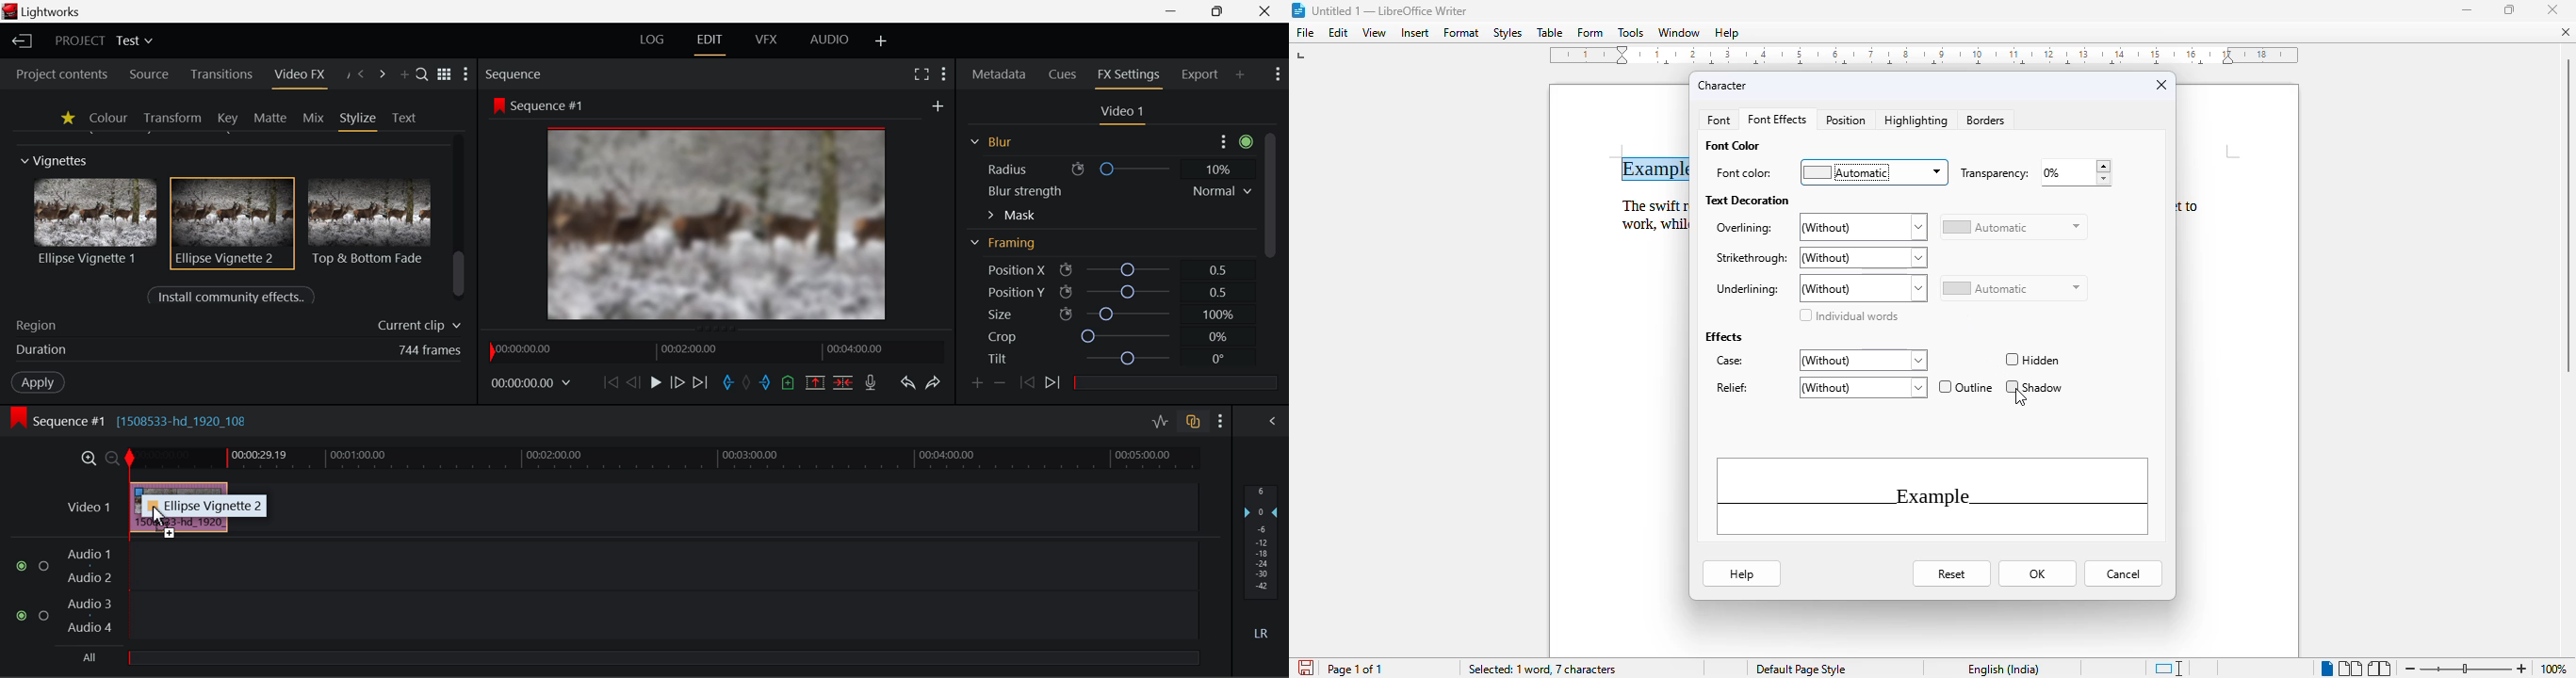 The height and width of the screenshot is (700, 2576). I want to click on Frame Time, so click(532, 382).